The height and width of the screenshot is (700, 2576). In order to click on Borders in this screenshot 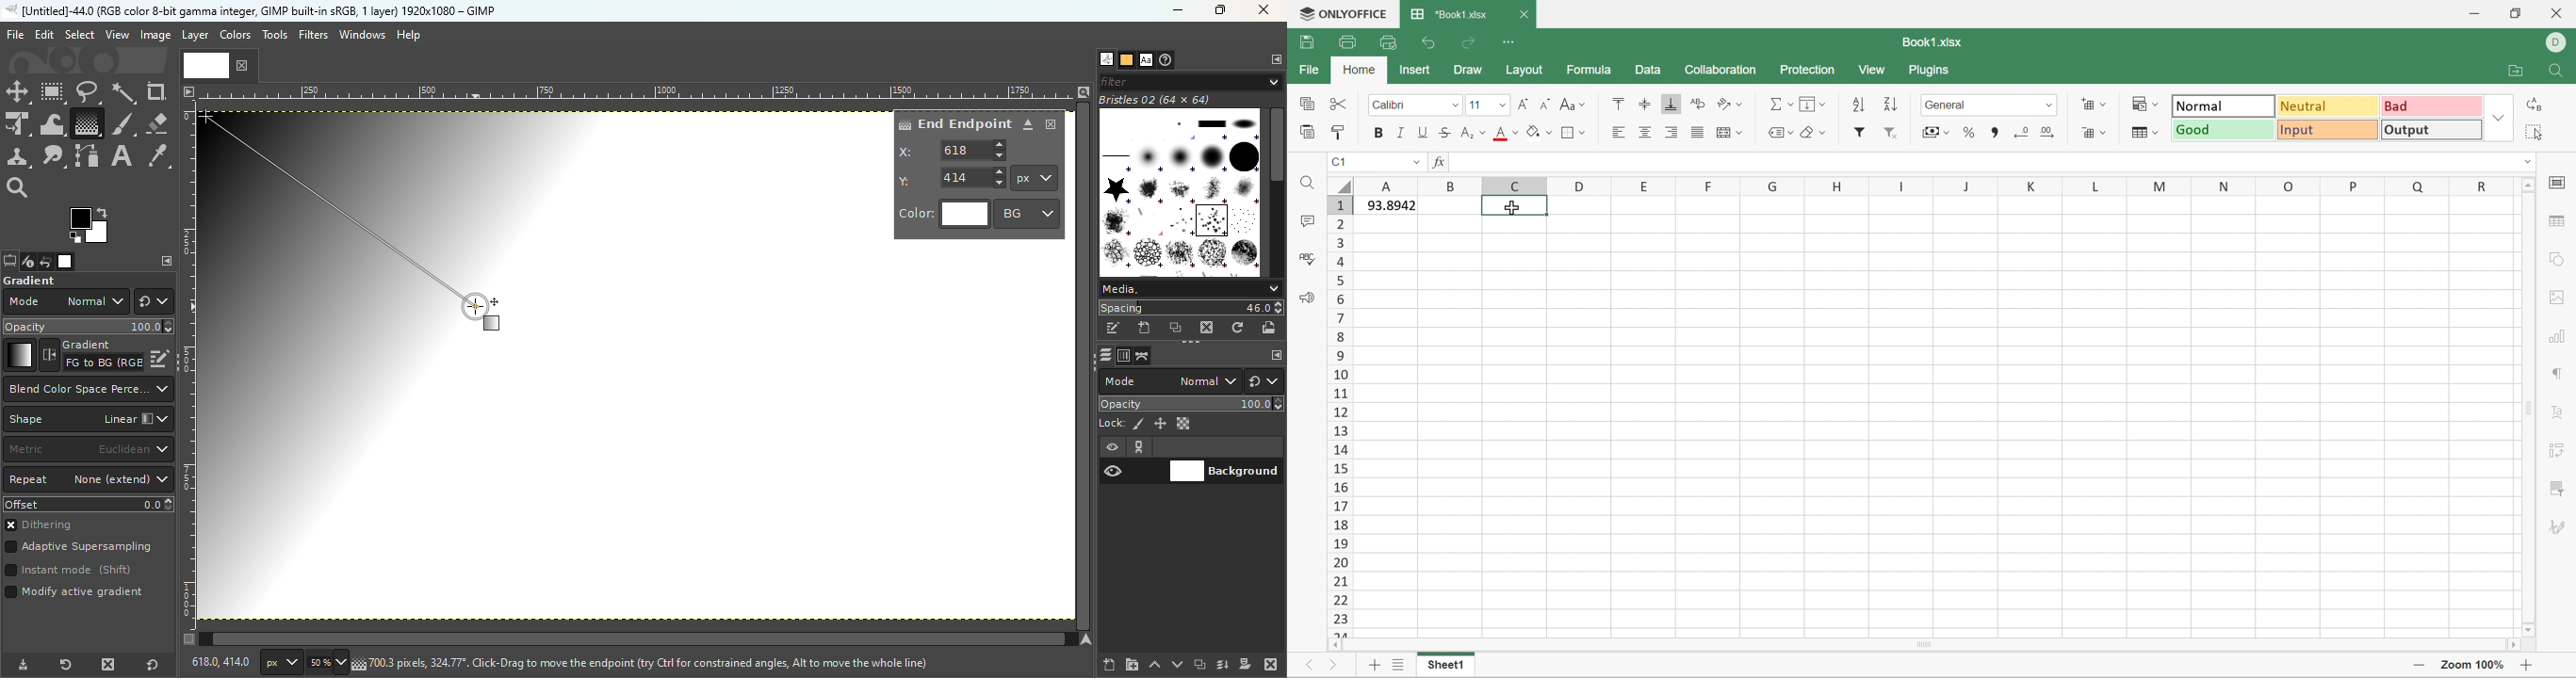, I will do `click(1573, 131)`.